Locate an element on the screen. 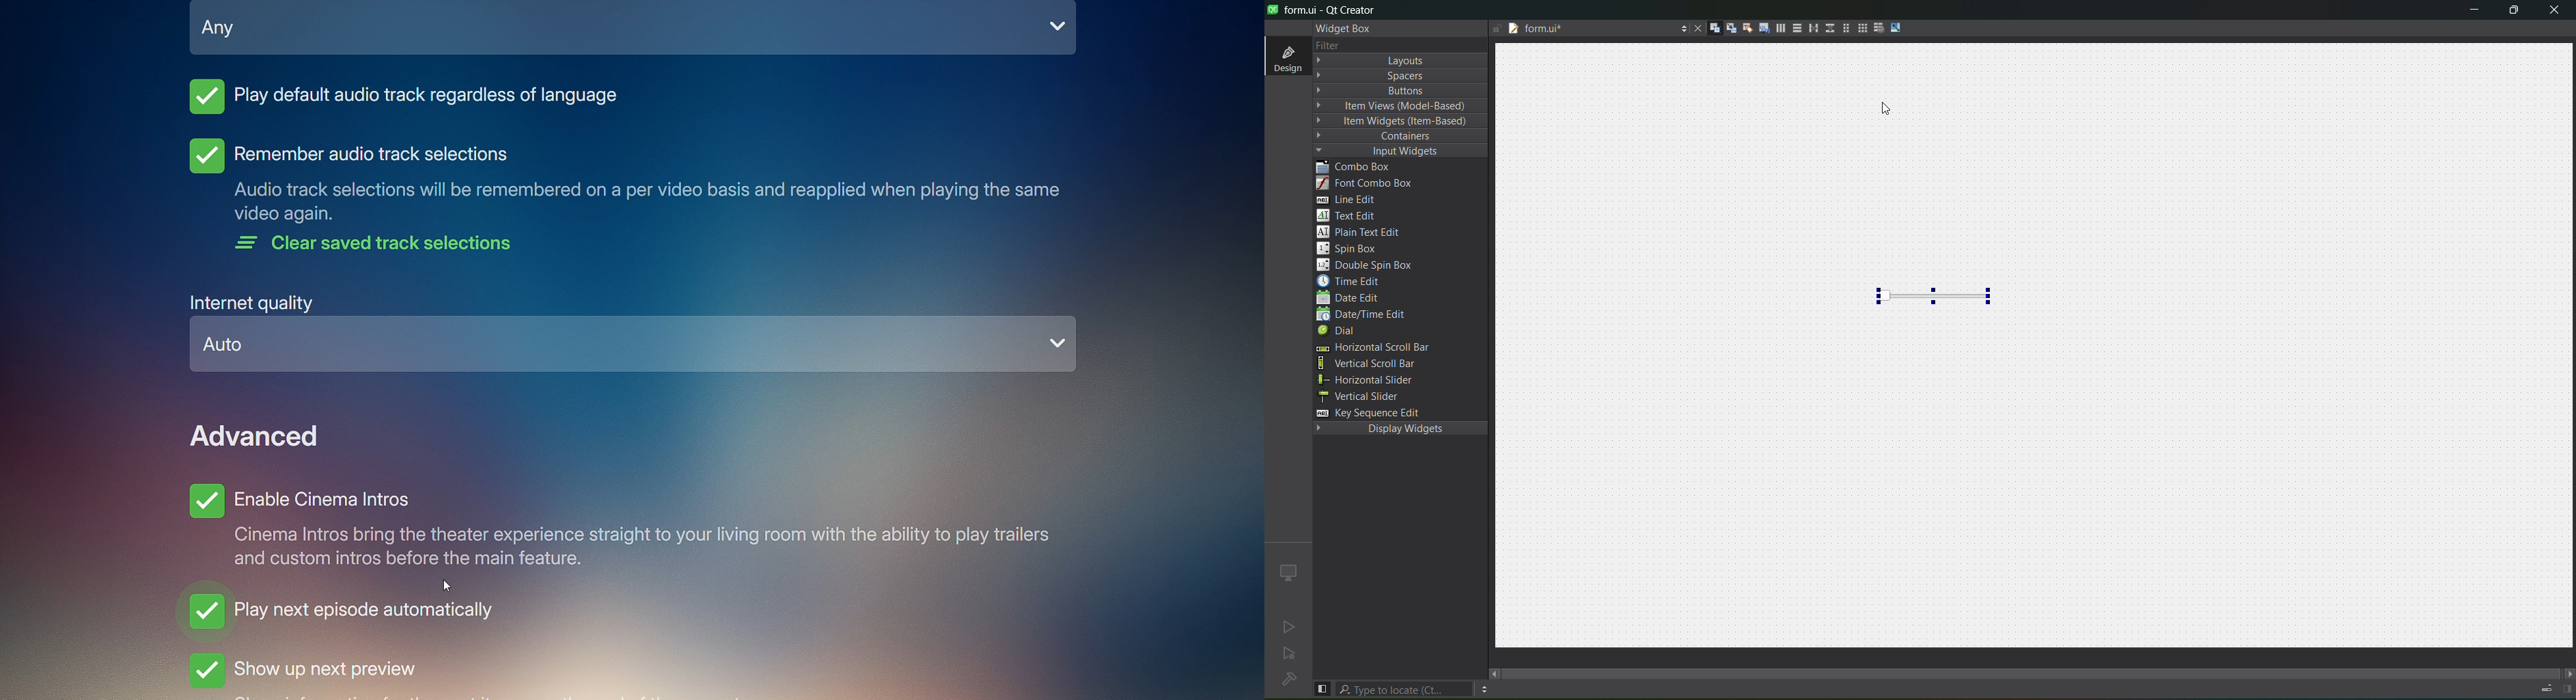 This screenshot has height=700, width=2576. show right panel is located at coordinates (2568, 686).